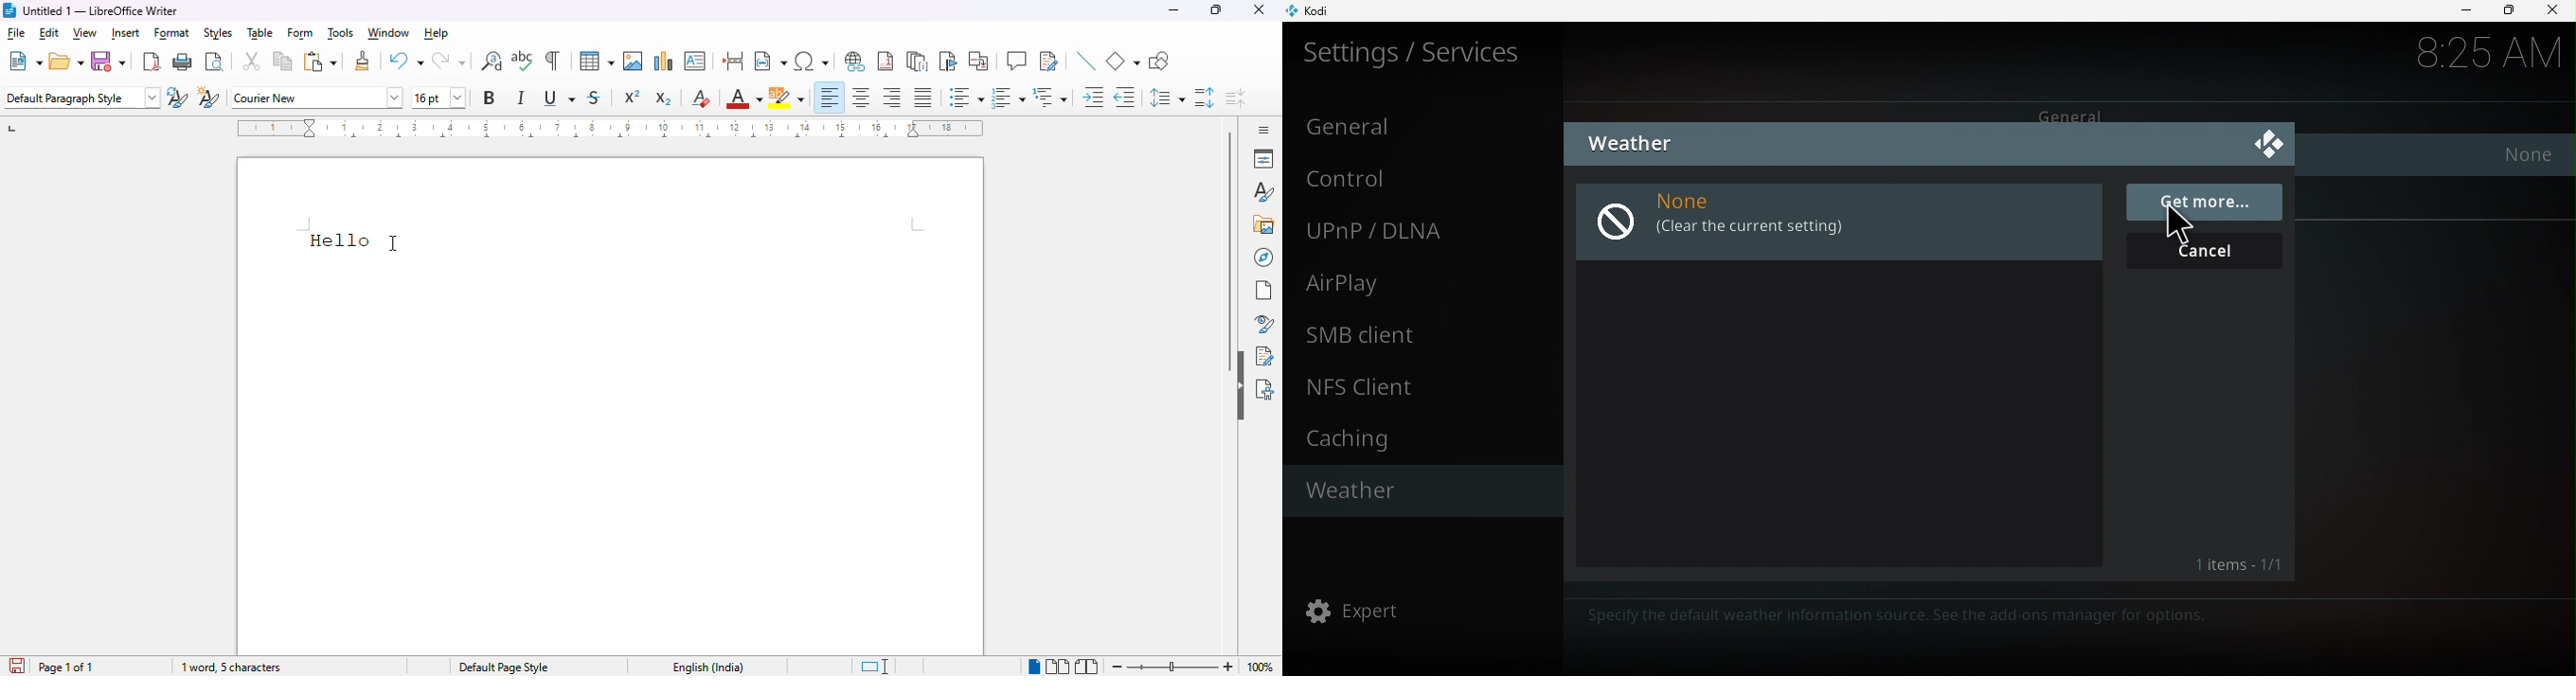  I want to click on subscript, so click(665, 99).